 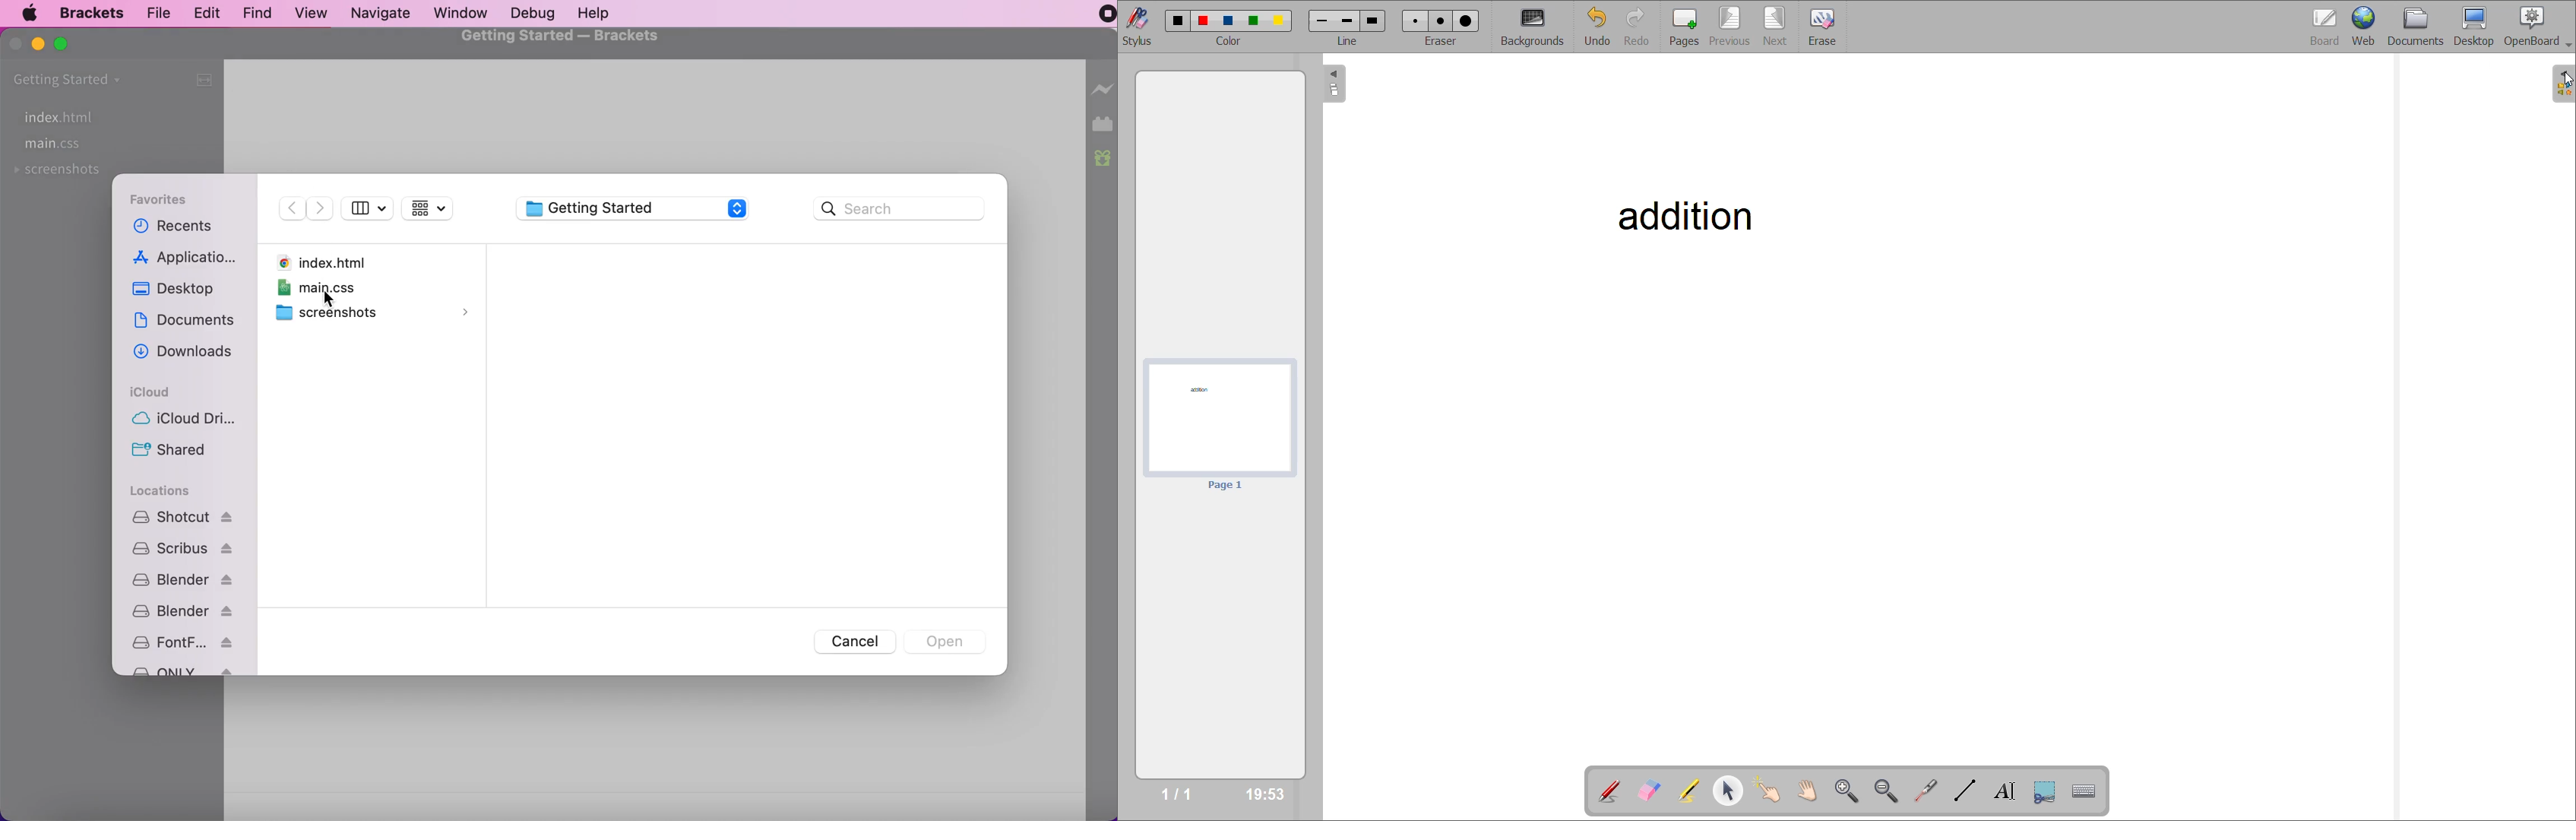 I want to click on index.html, so click(x=88, y=116).